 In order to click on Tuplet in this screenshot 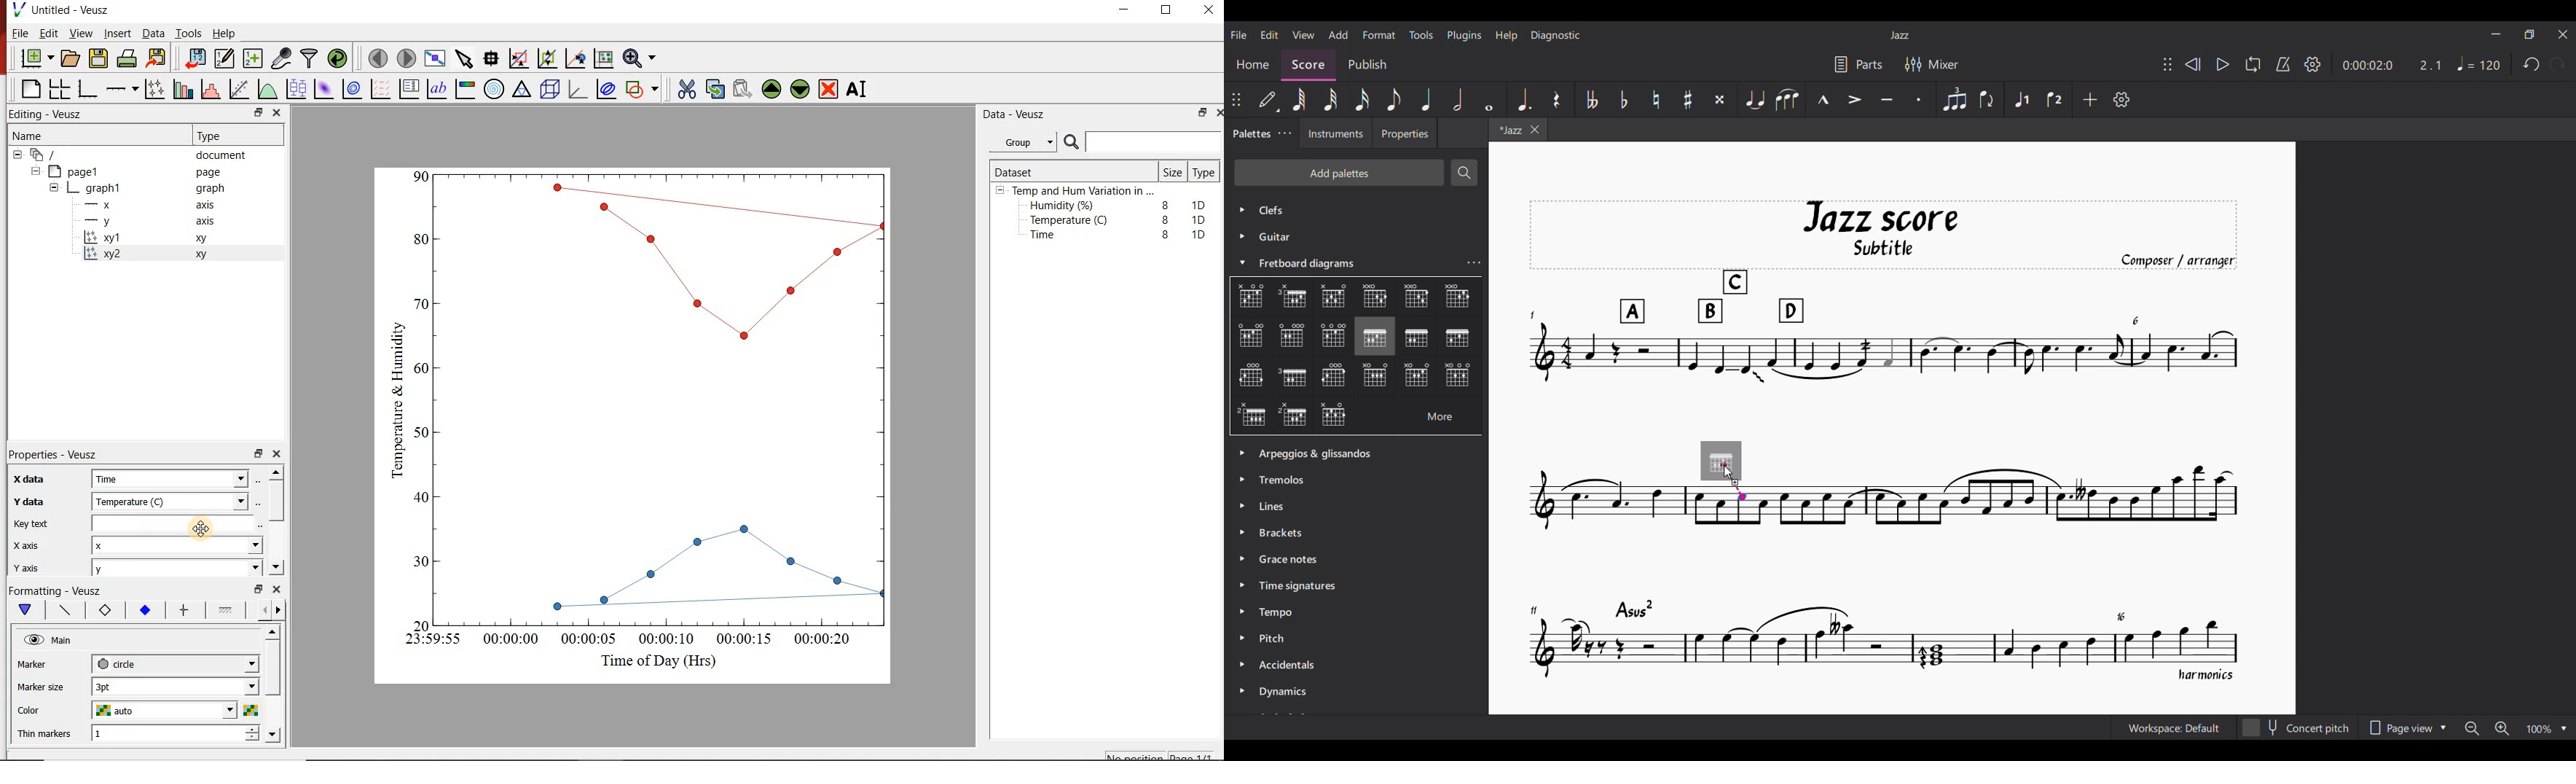, I will do `click(1954, 100)`.